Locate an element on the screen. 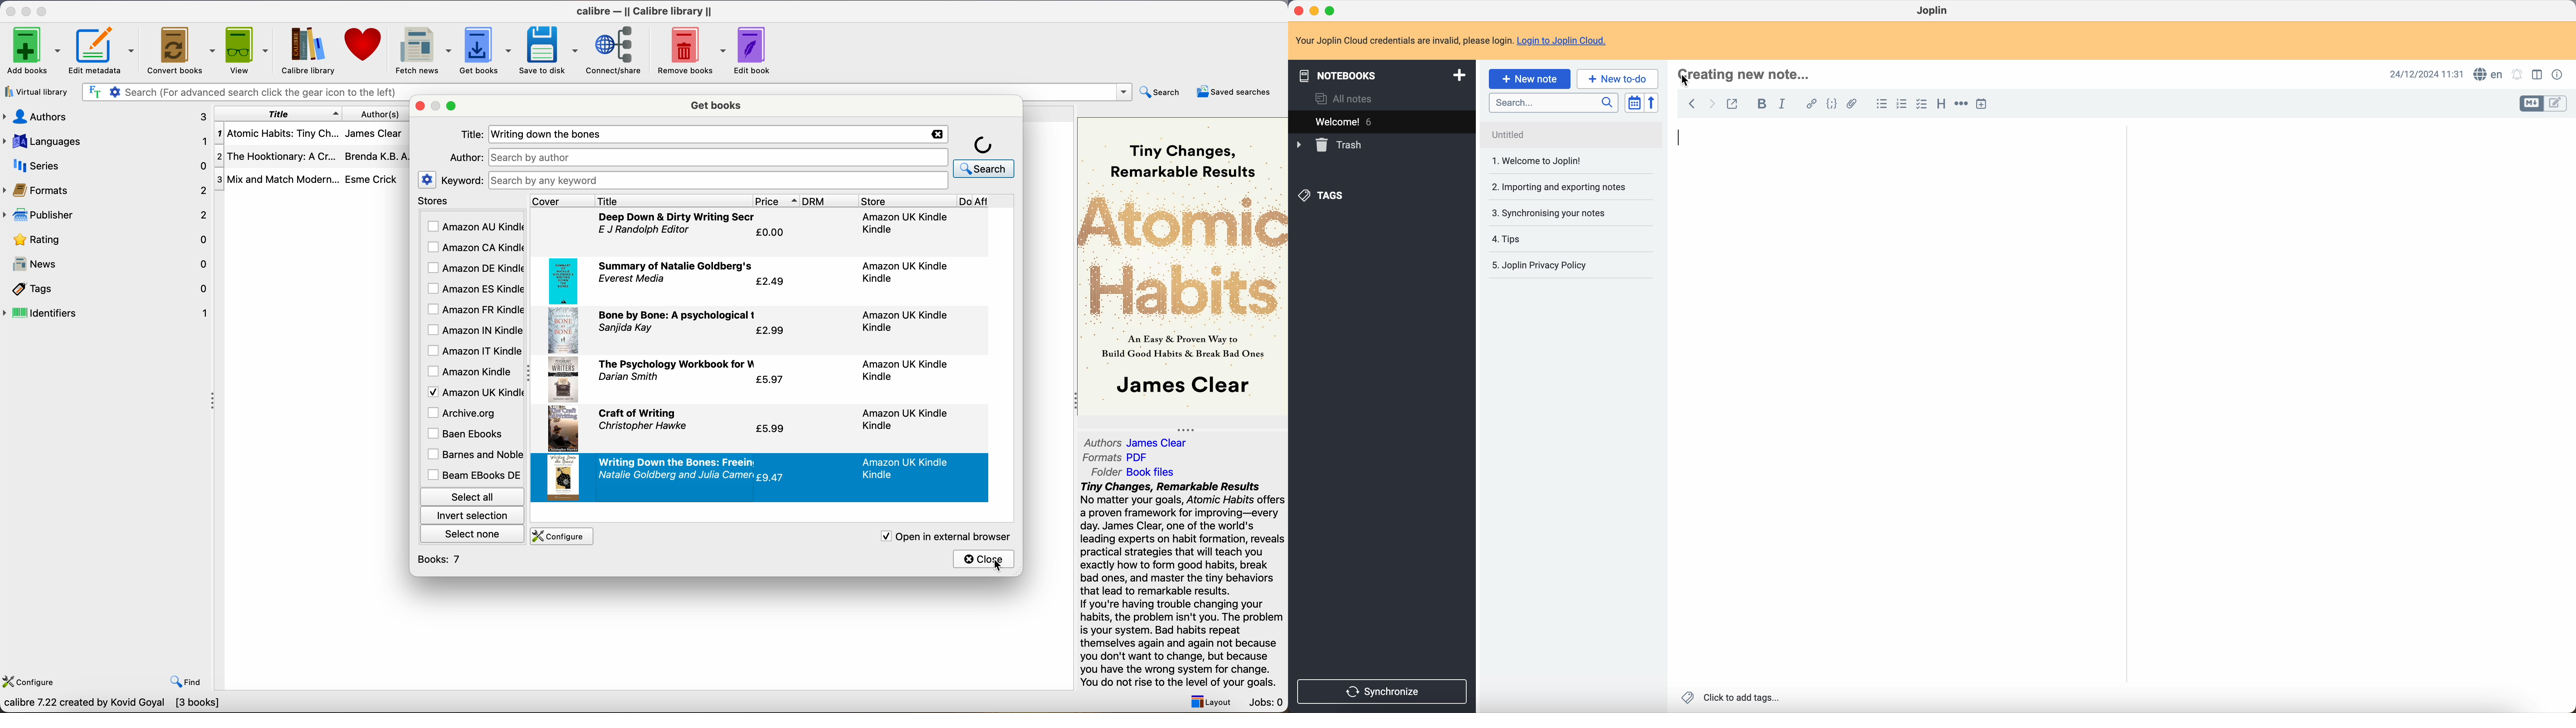 This screenshot has width=2576, height=728. barnes and noble is located at coordinates (472, 455).